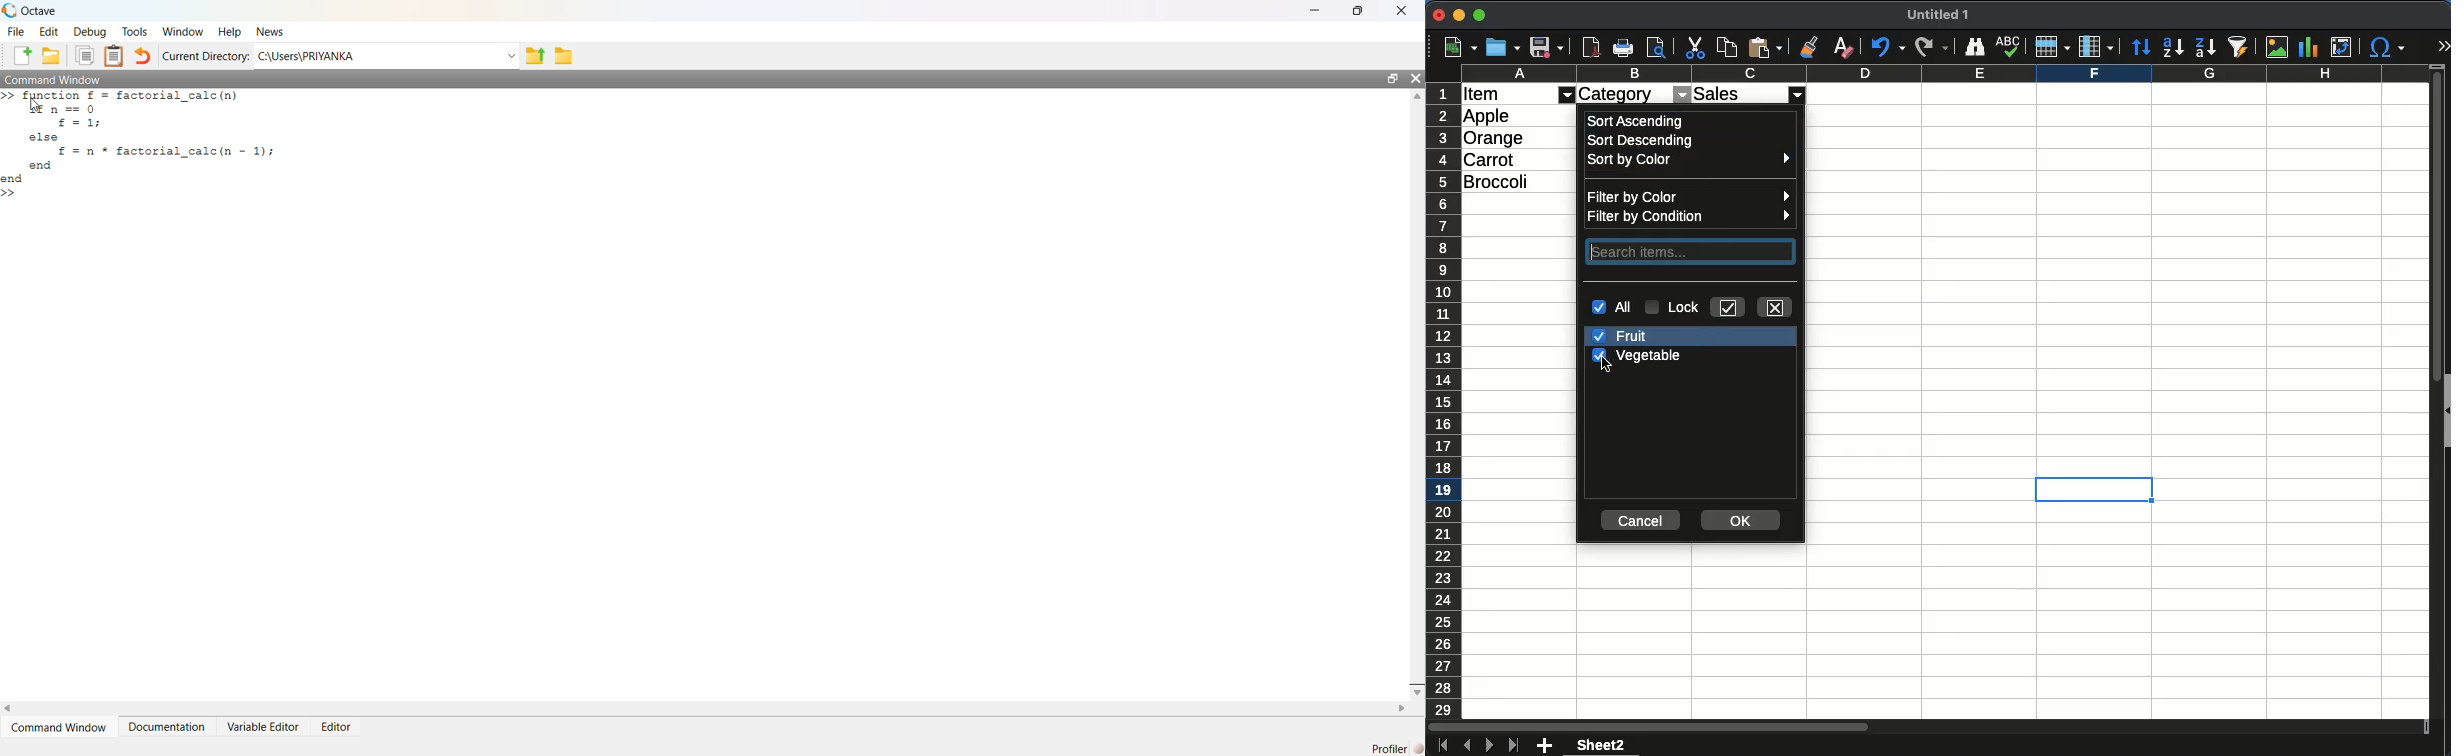 This screenshot has width=2464, height=756. Describe the element at coordinates (2140, 45) in the screenshot. I see `sort` at that location.